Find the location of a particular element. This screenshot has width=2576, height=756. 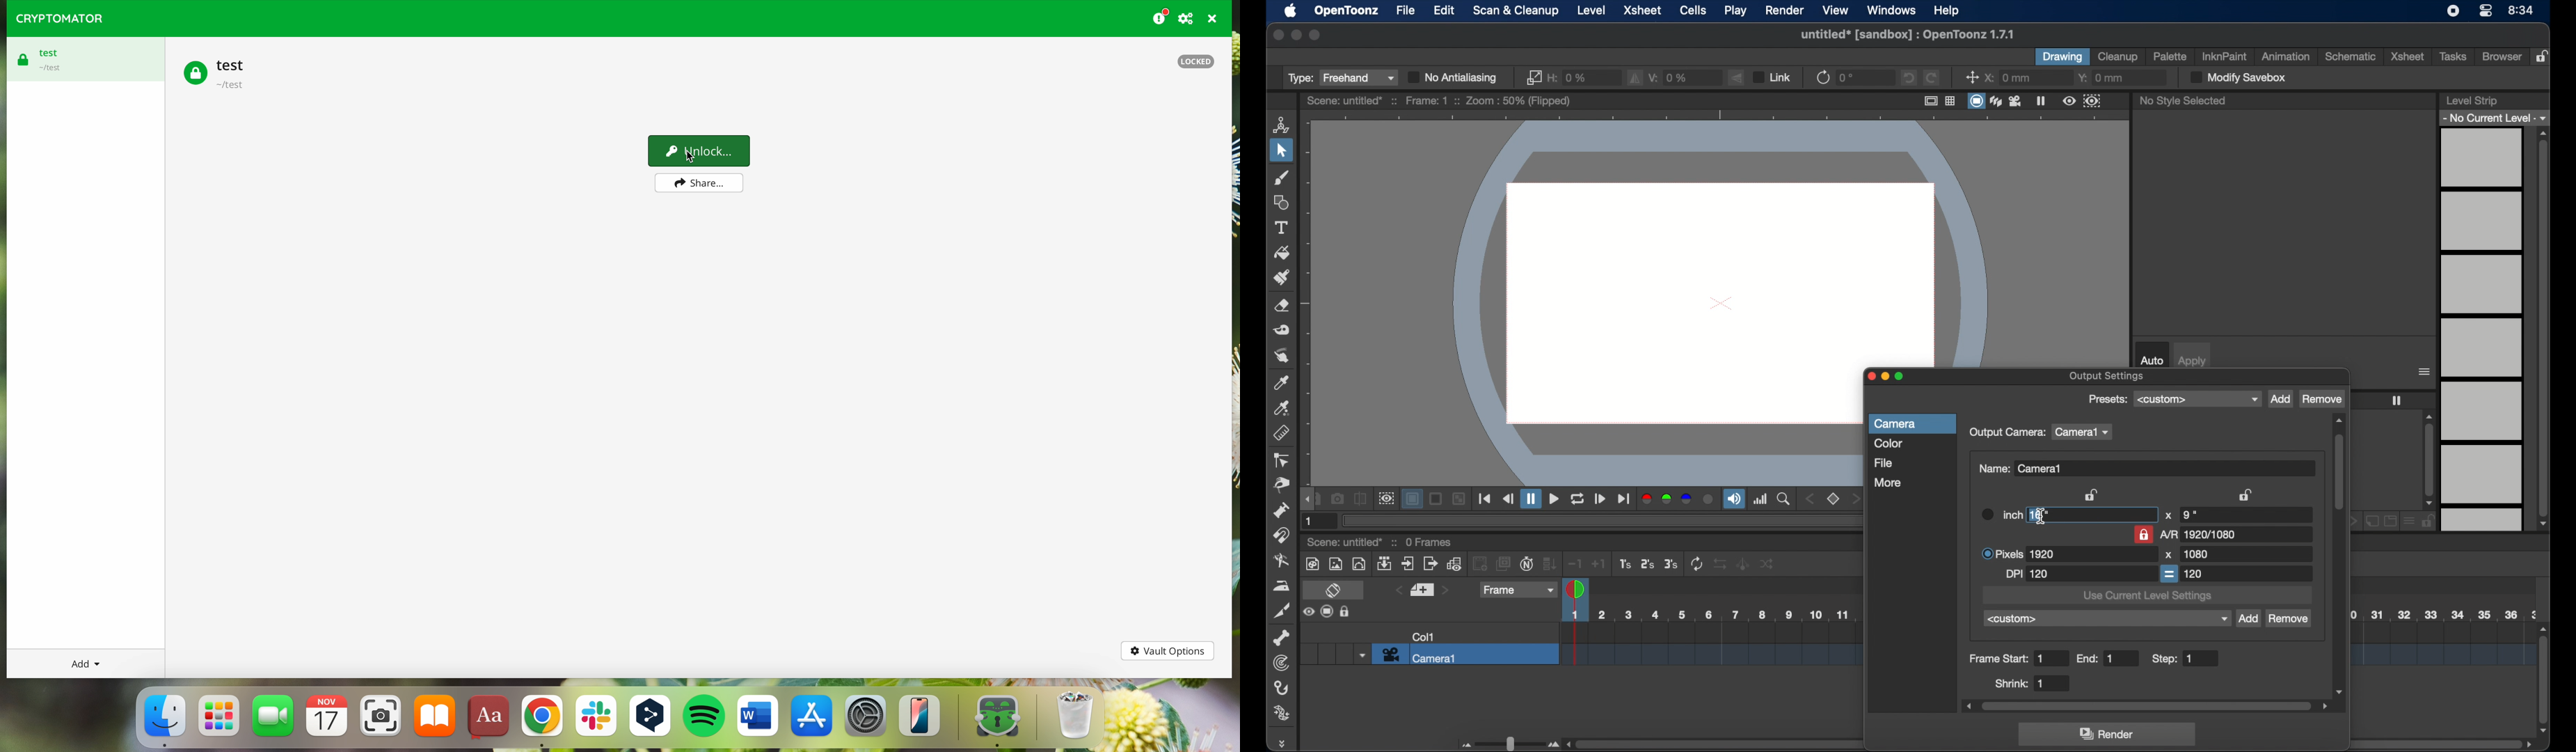

screenshot is located at coordinates (381, 720).